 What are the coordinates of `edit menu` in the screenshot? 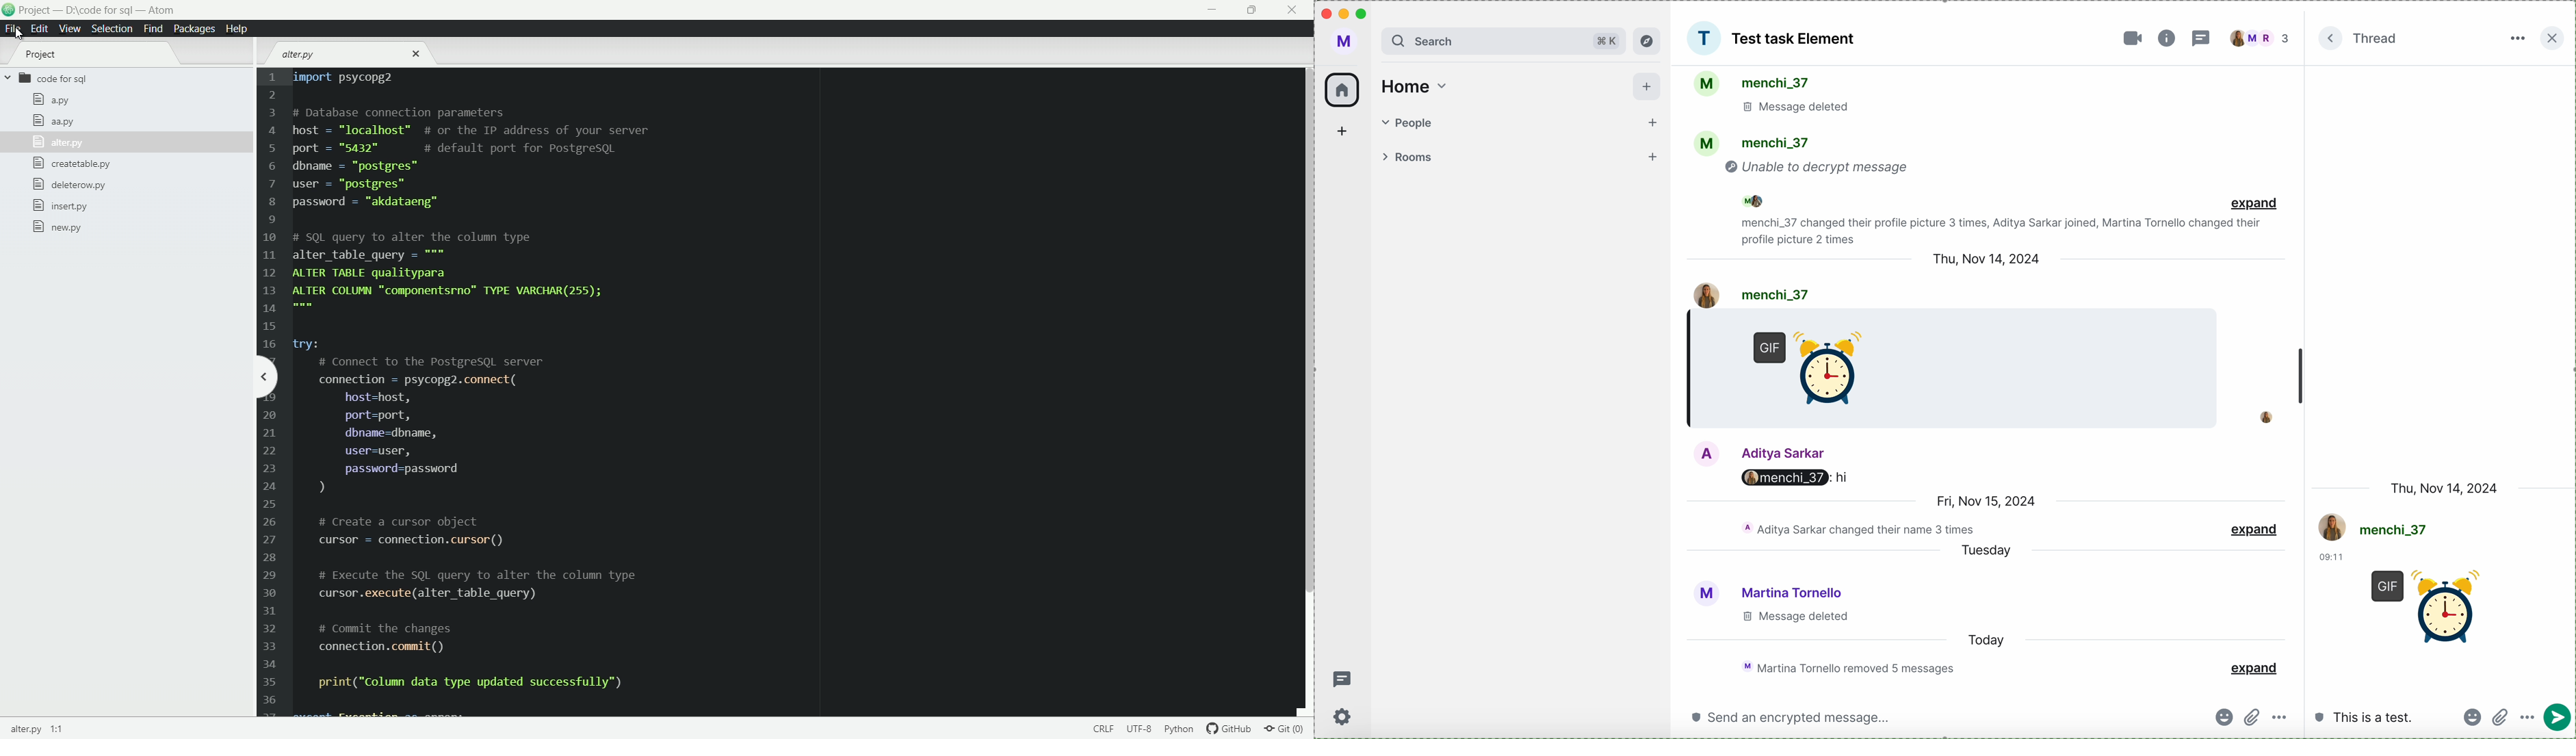 It's located at (40, 29).